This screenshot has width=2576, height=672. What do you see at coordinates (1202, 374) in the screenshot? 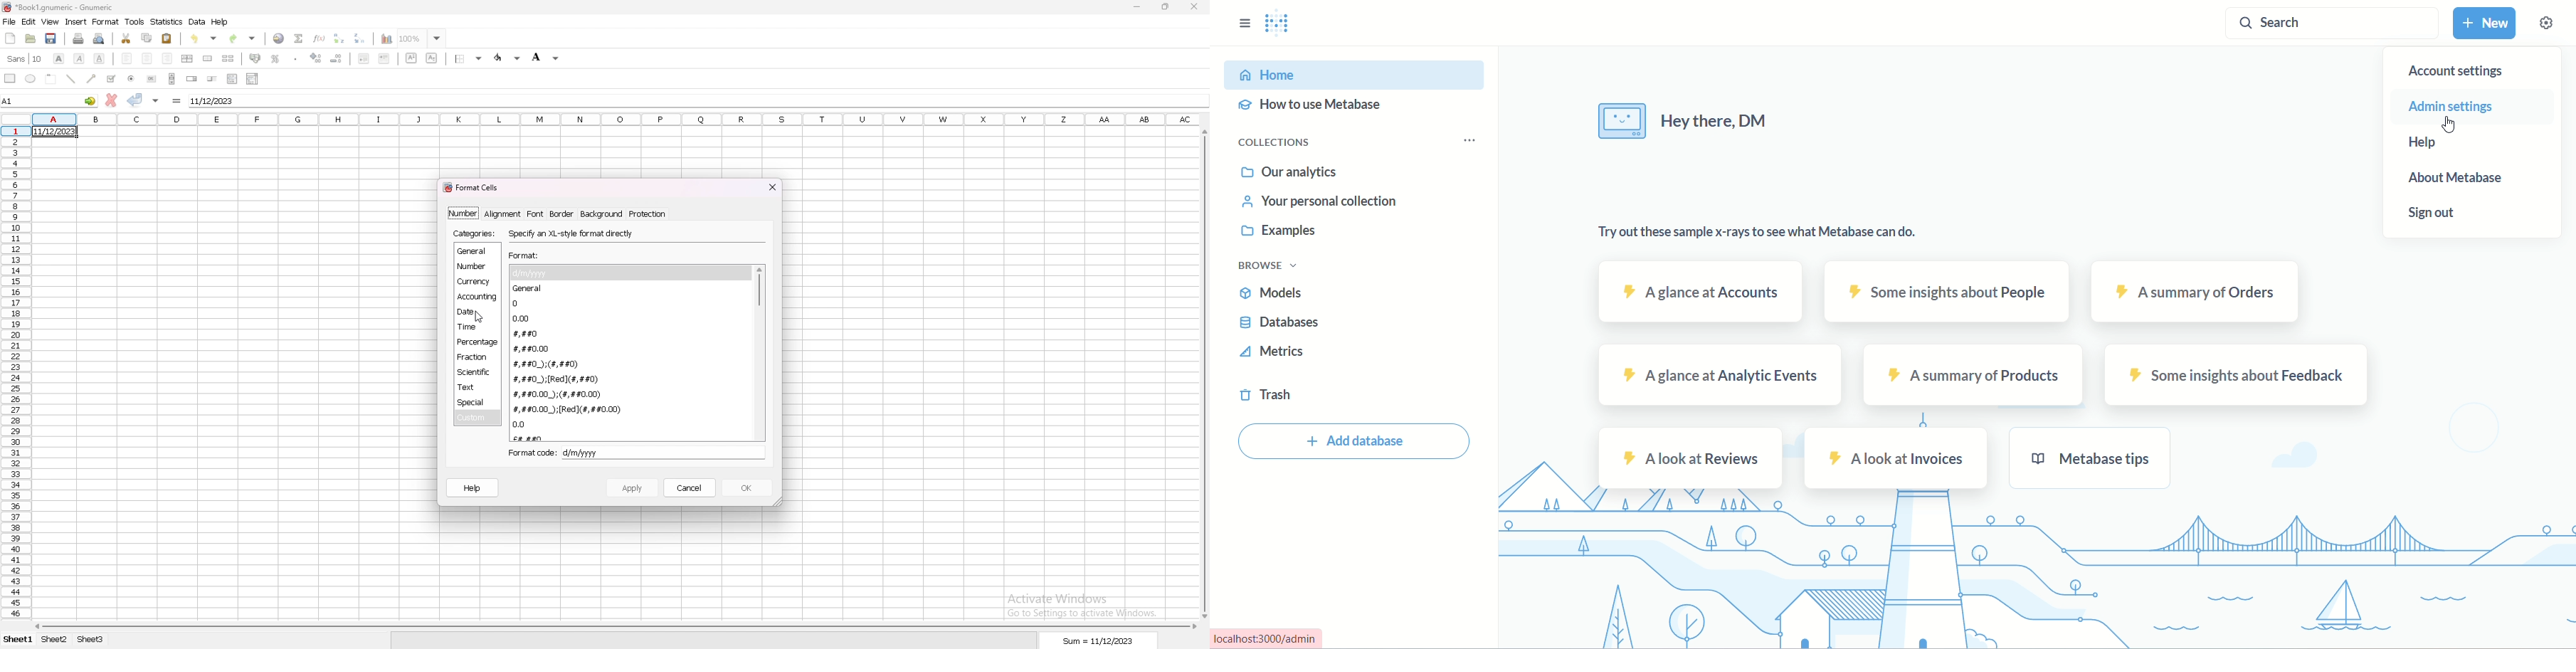
I see `scroll bar` at bounding box center [1202, 374].